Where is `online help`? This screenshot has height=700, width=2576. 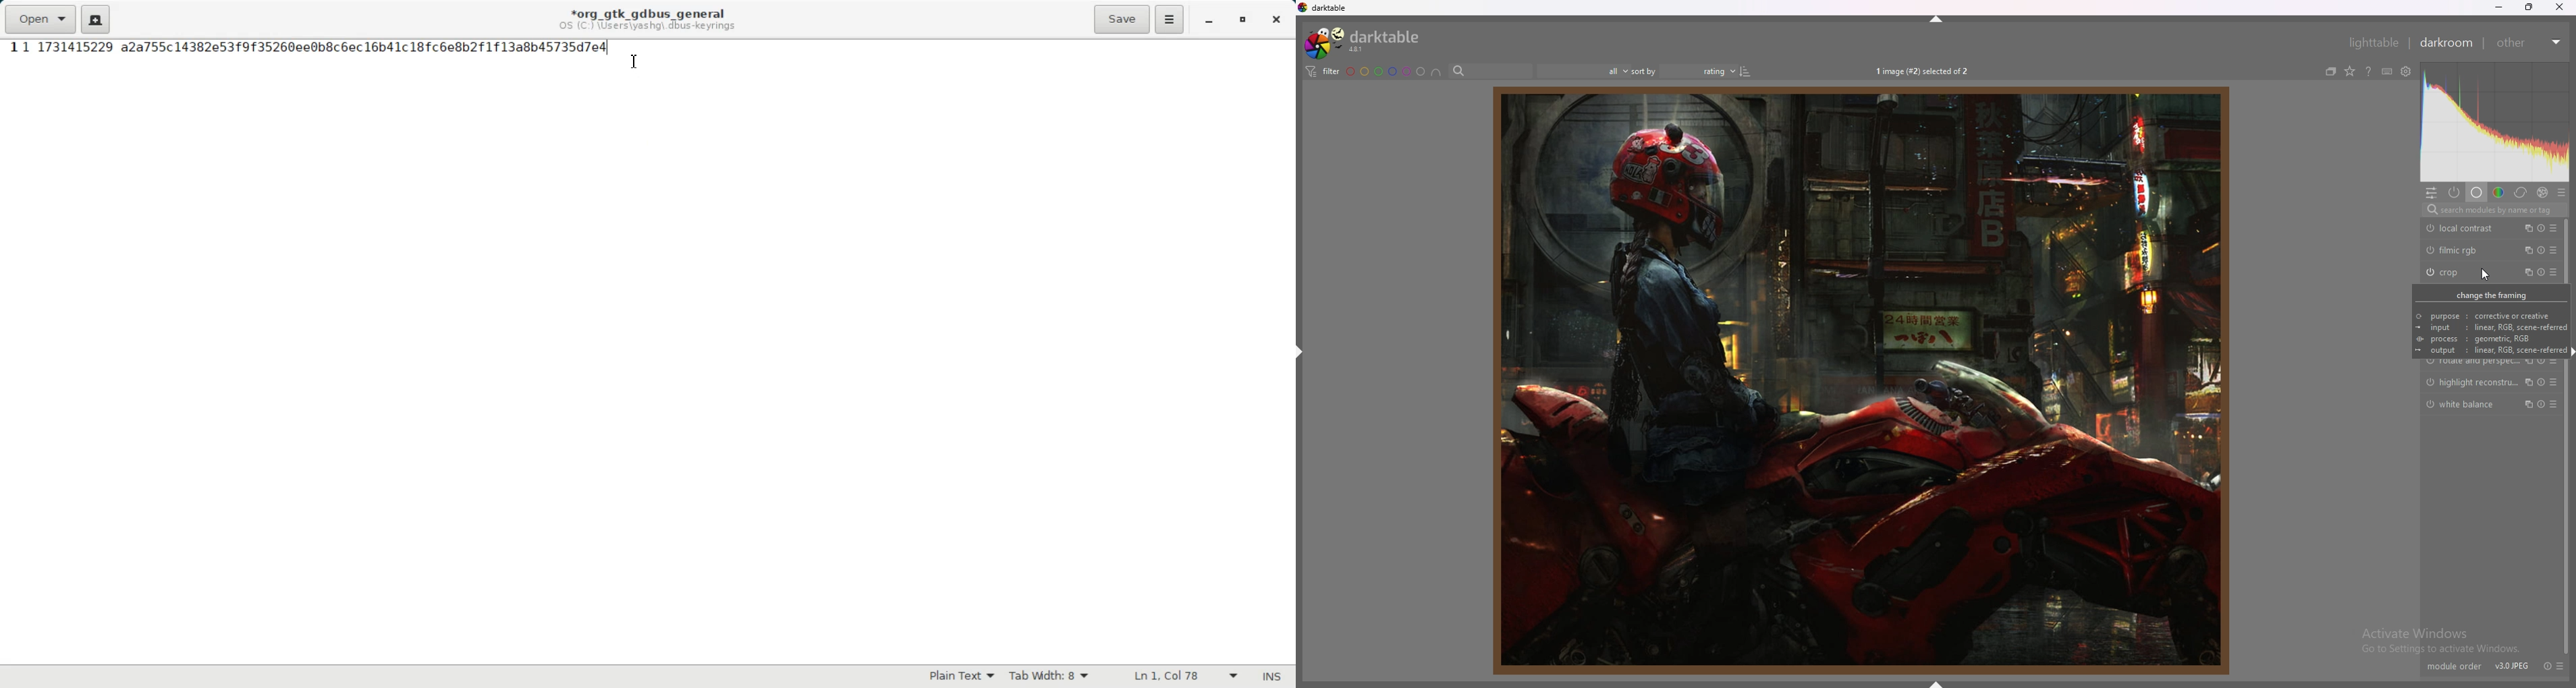 online help is located at coordinates (2369, 71).